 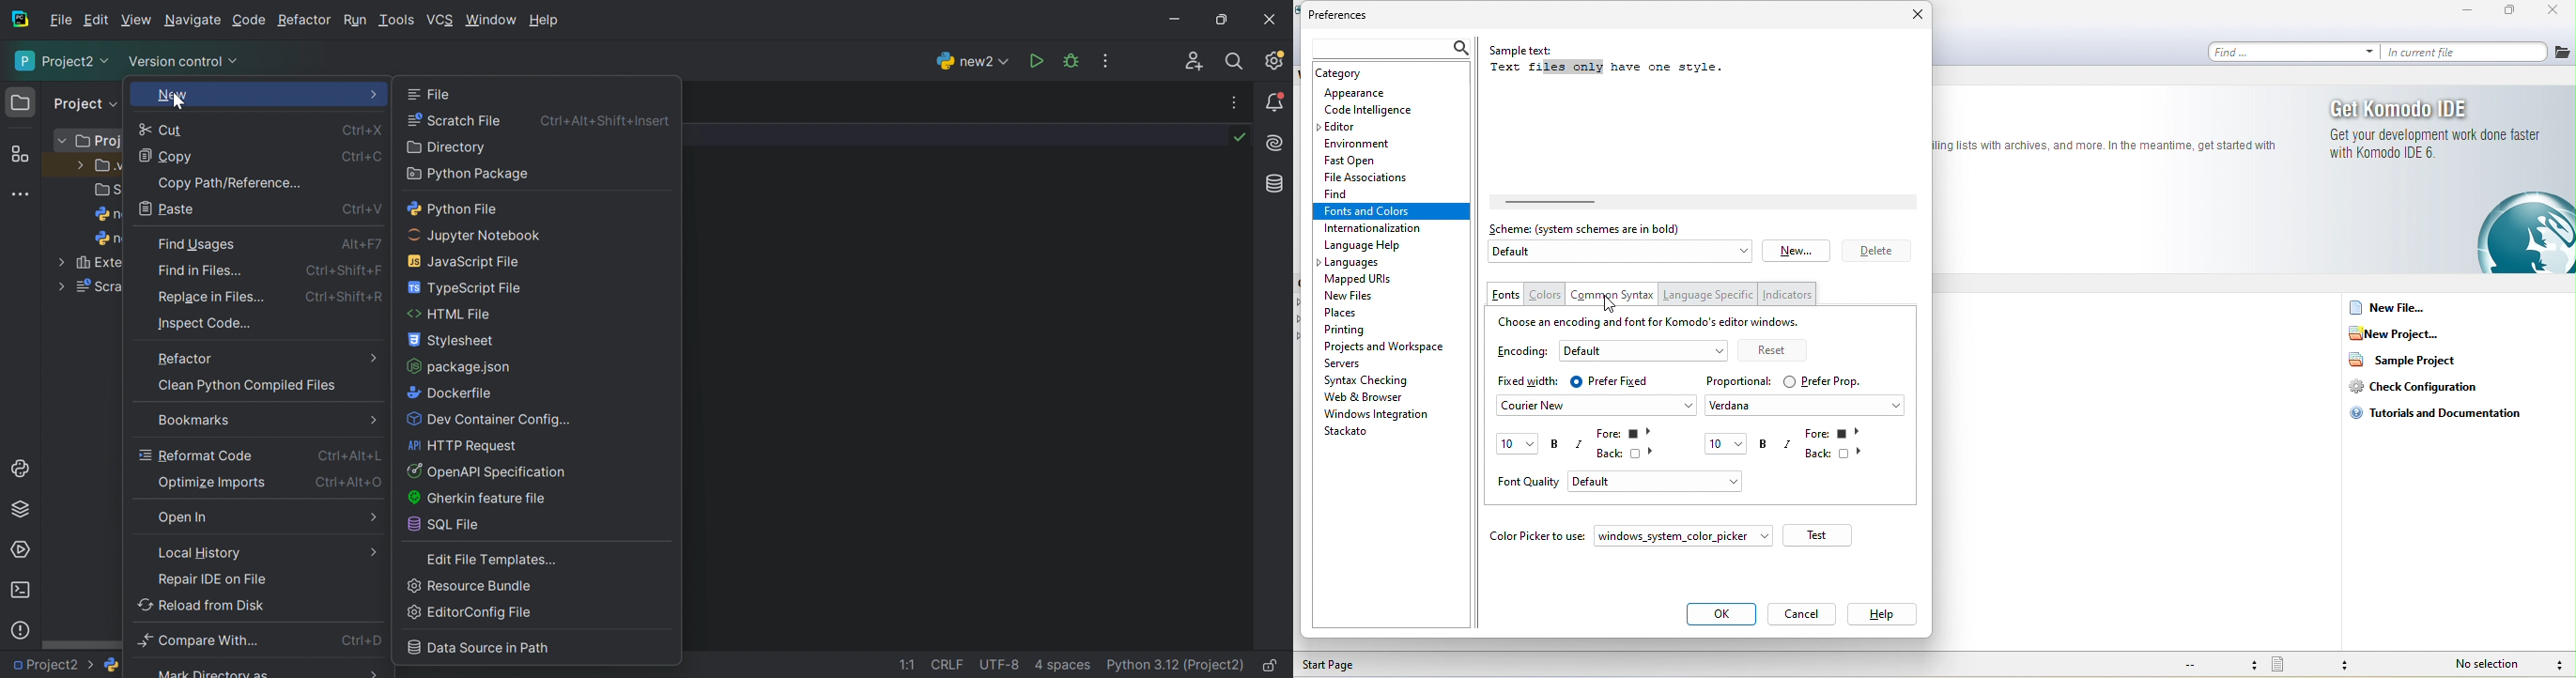 What do you see at coordinates (1348, 16) in the screenshot?
I see `preferences` at bounding box center [1348, 16].